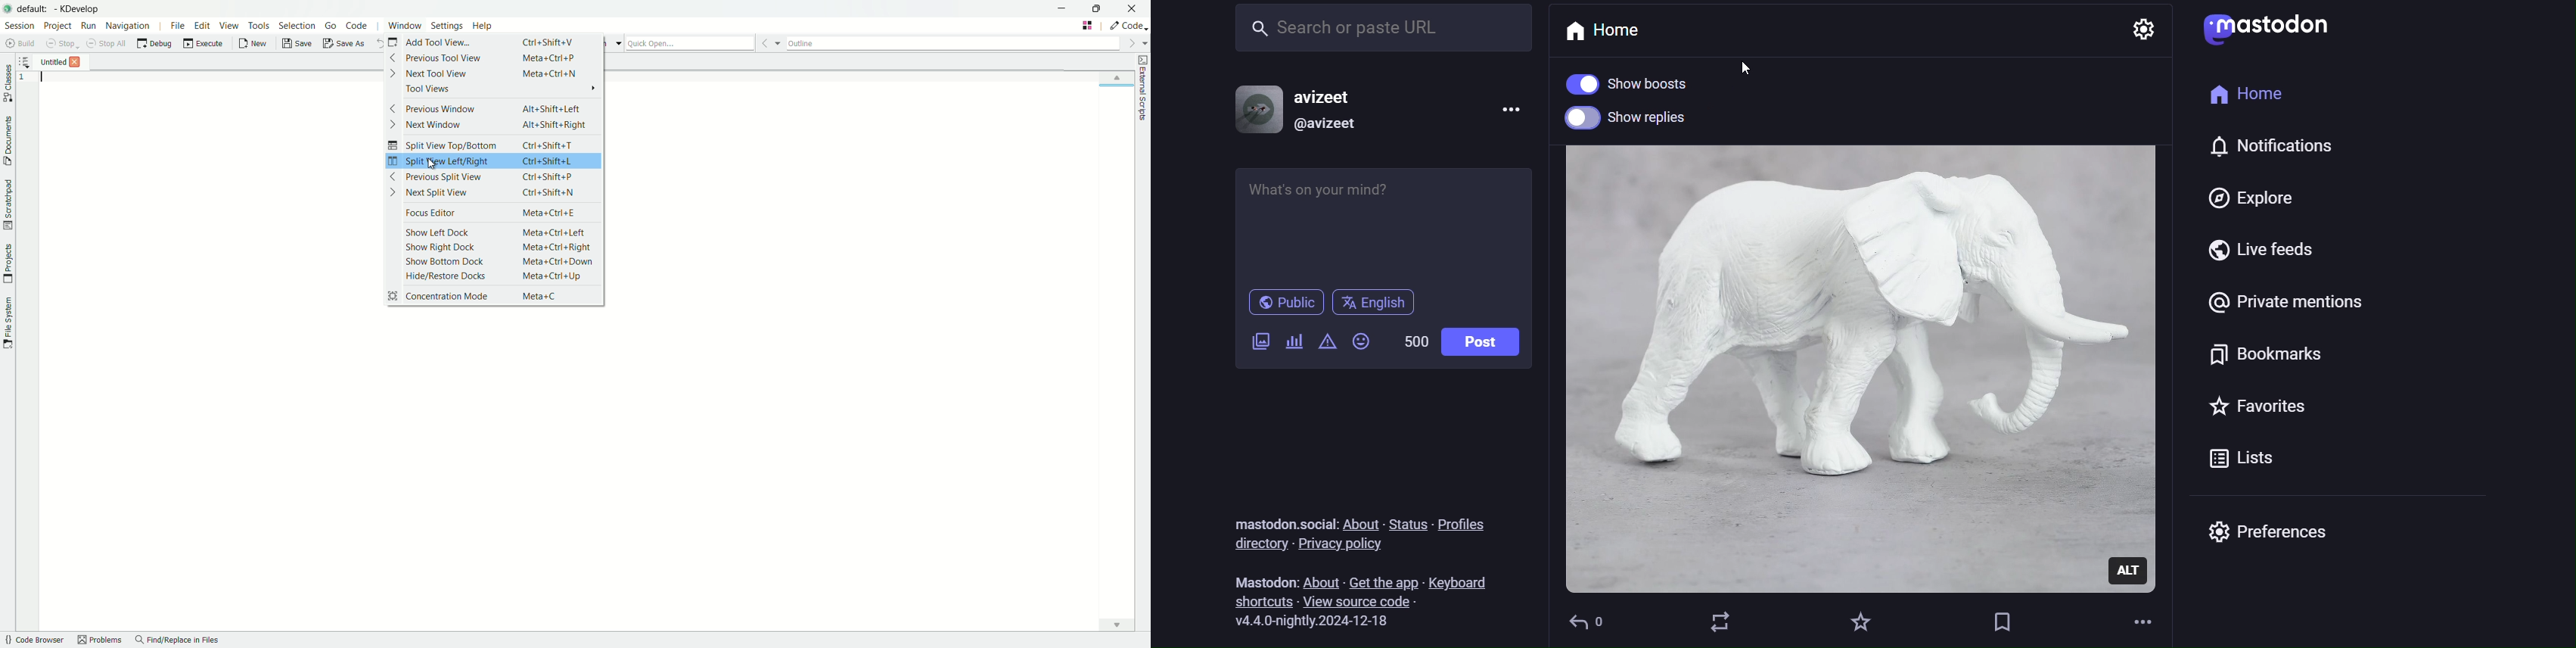 This screenshot has height=672, width=2576. What do you see at coordinates (1136, 8) in the screenshot?
I see `close app` at bounding box center [1136, 8].